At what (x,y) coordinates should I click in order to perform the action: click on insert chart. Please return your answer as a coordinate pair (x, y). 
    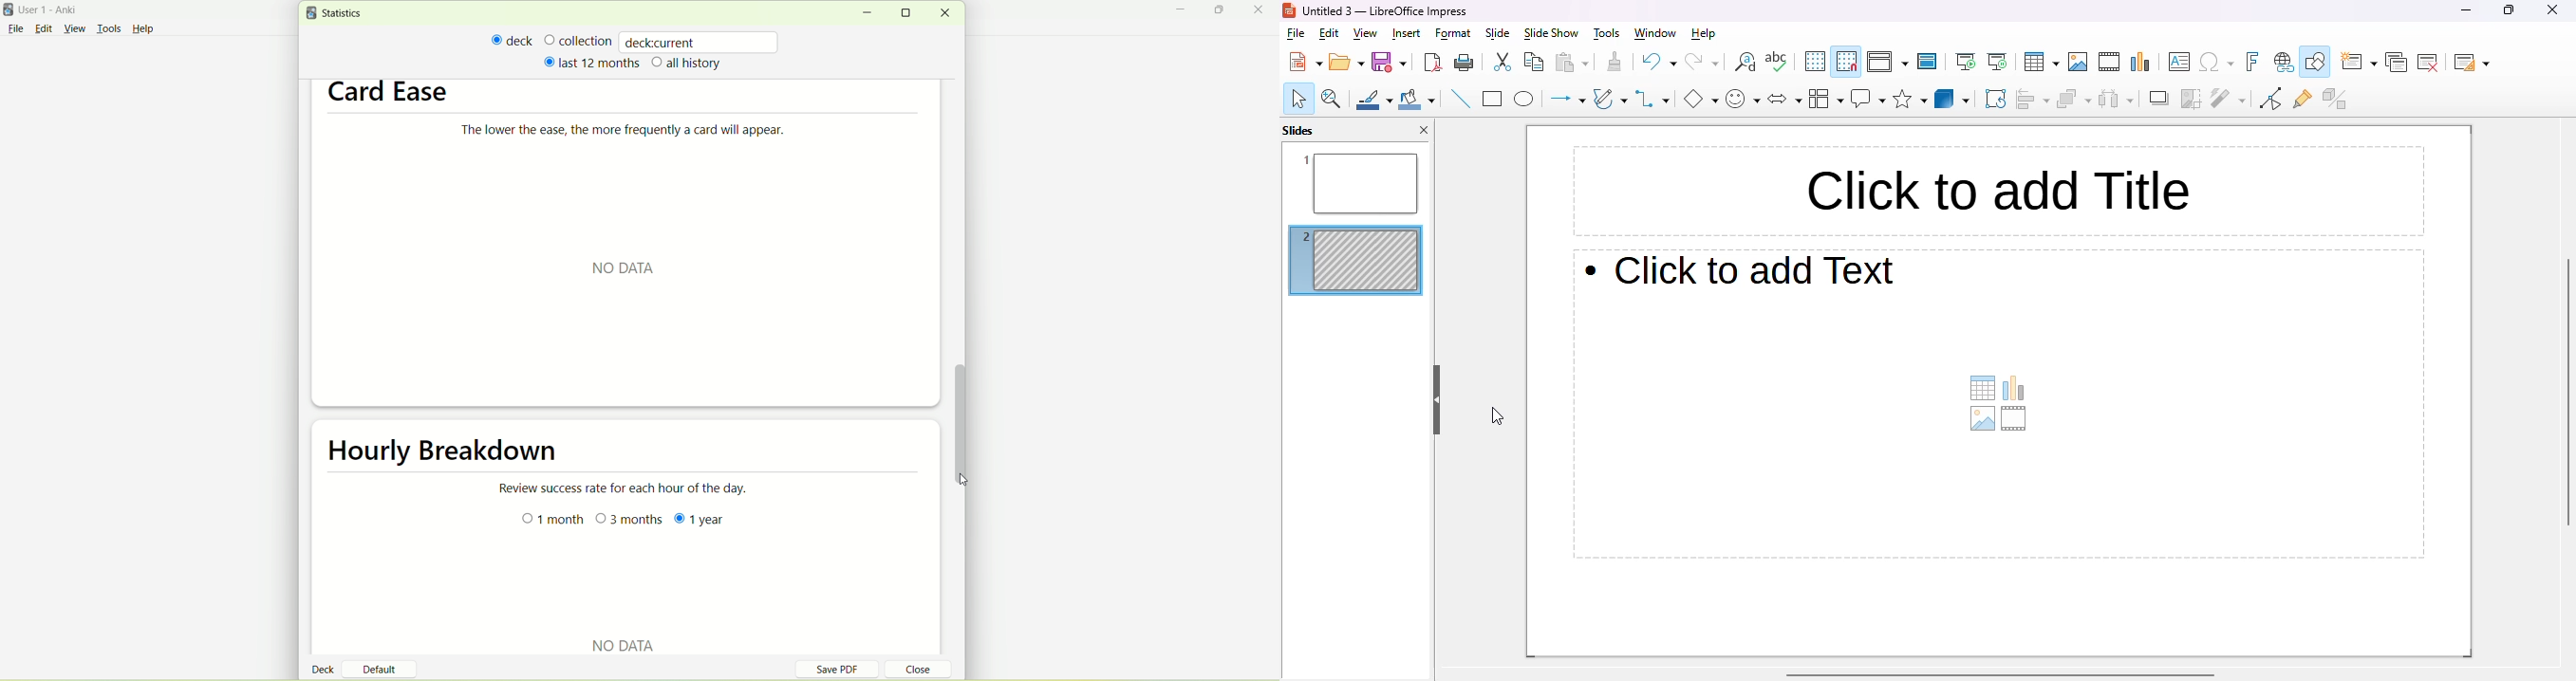
    Looking at the image, I should click on (2140, 62).